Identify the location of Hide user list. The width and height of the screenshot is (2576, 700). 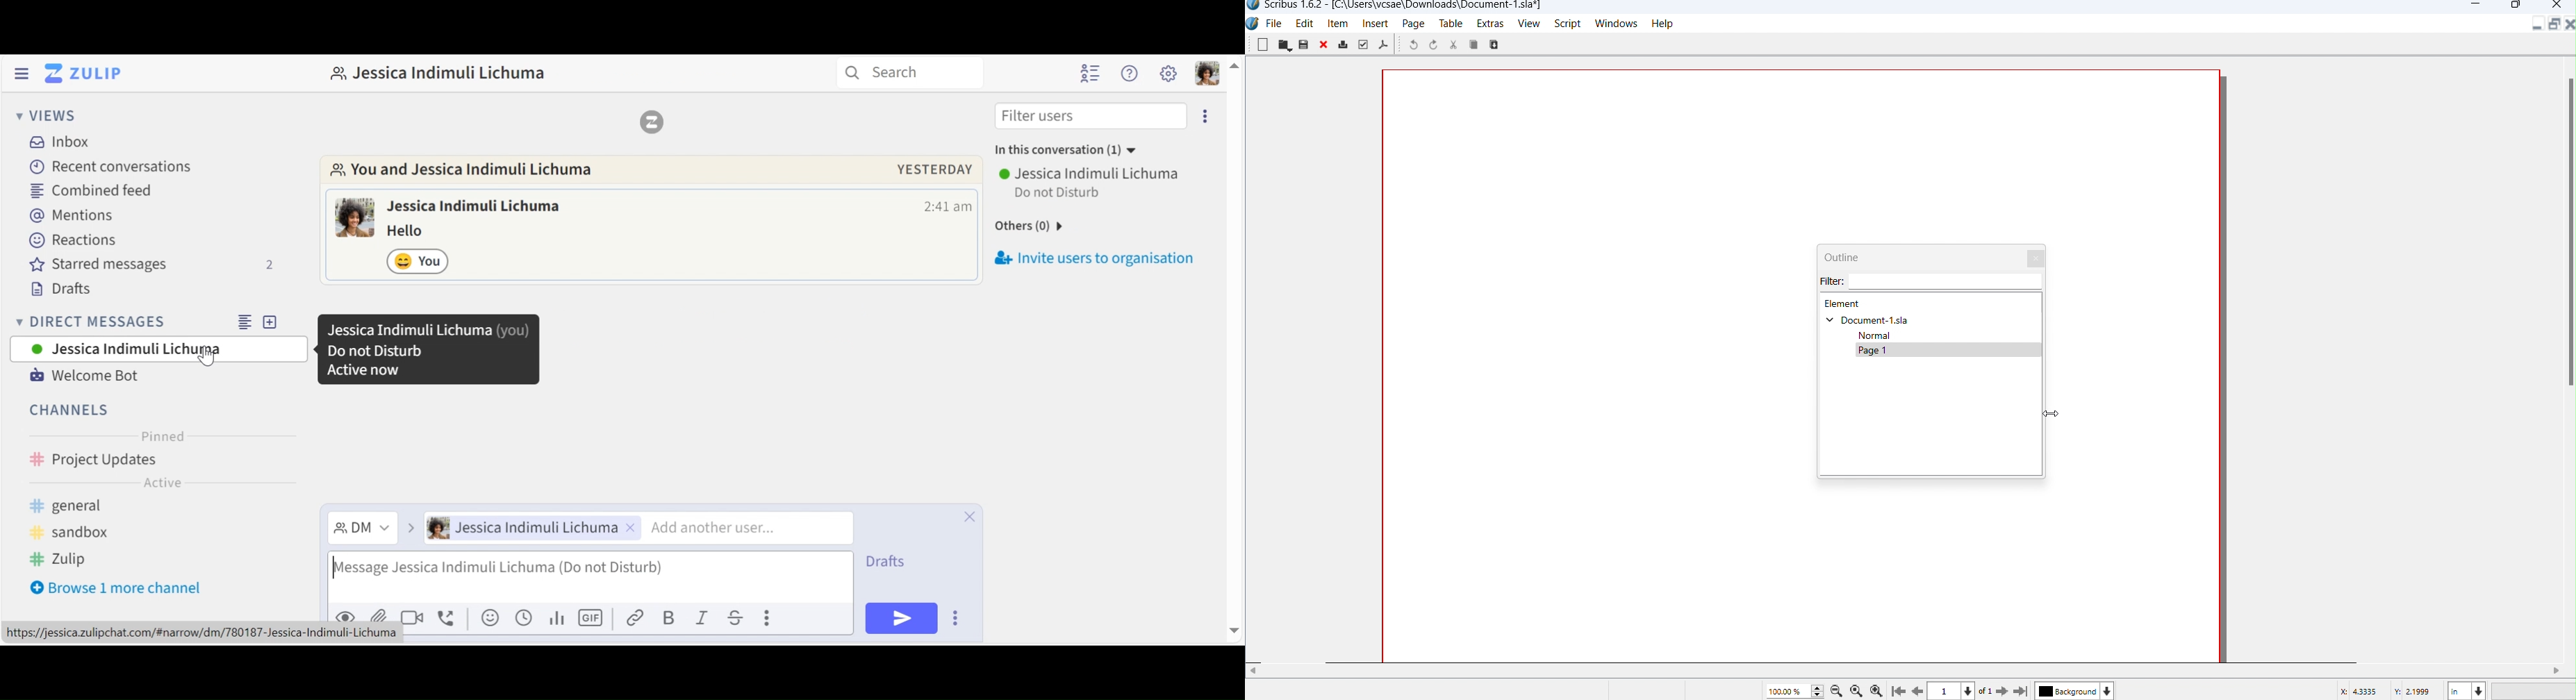
(1092, 73).